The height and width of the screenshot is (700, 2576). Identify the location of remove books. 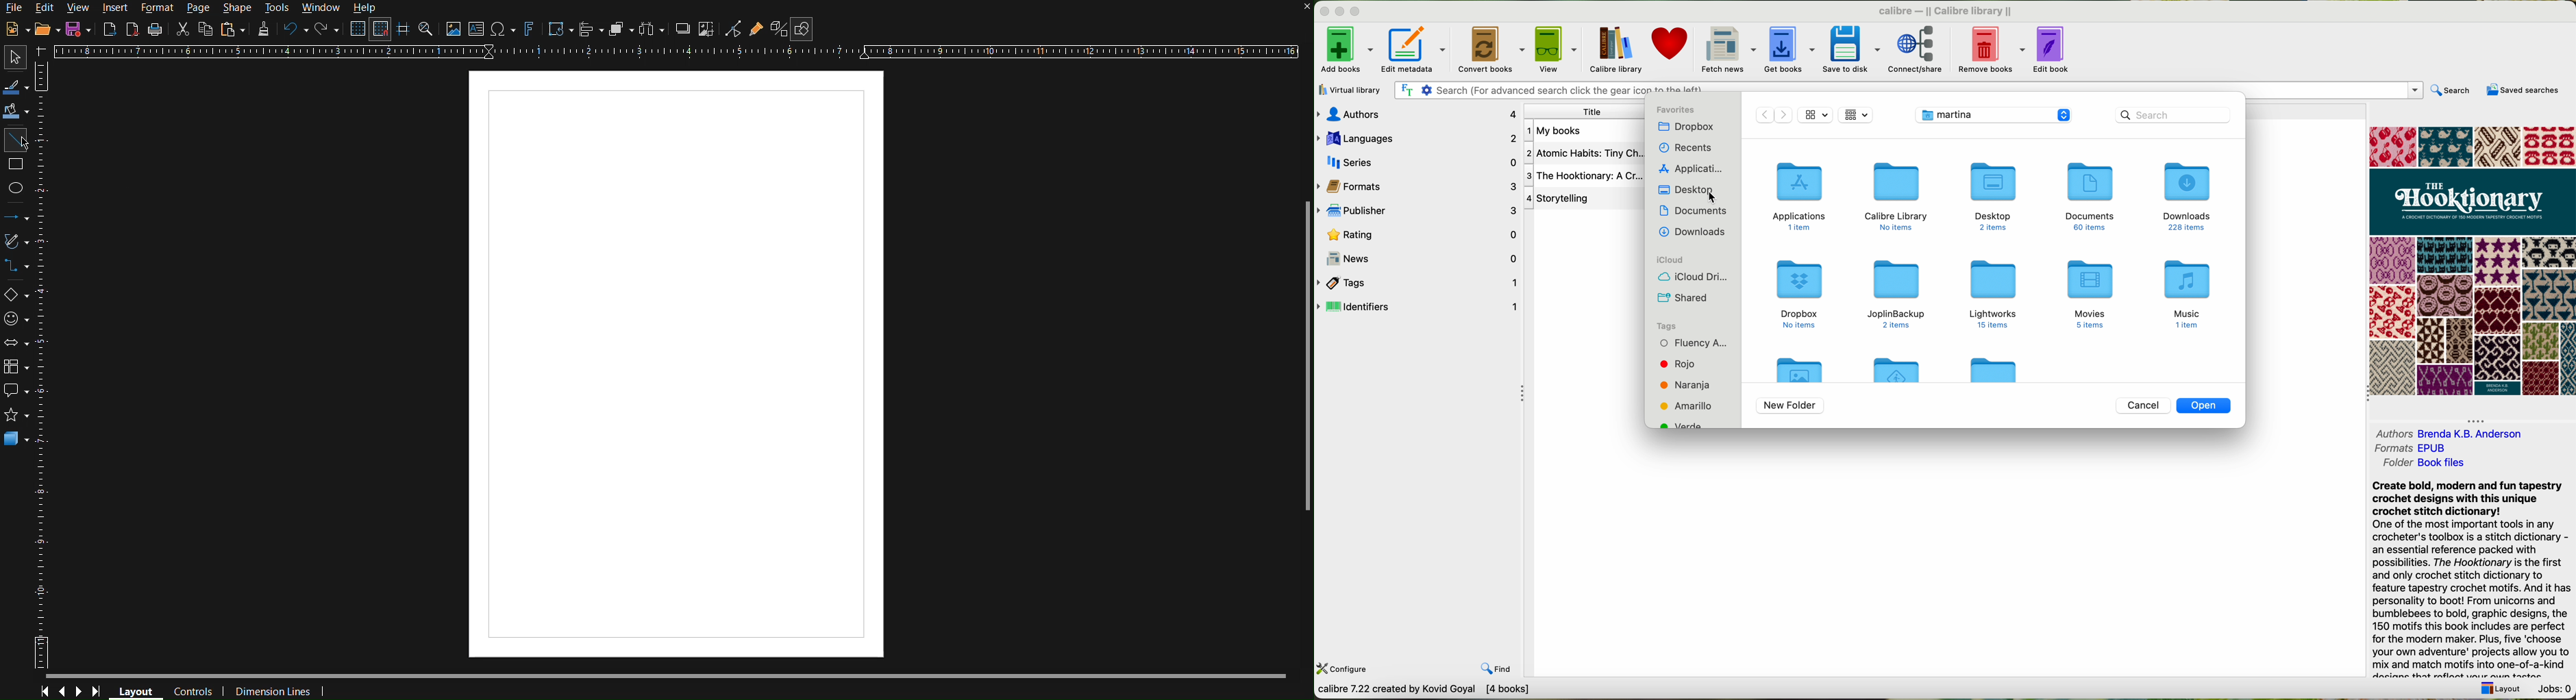
(1992, 50).